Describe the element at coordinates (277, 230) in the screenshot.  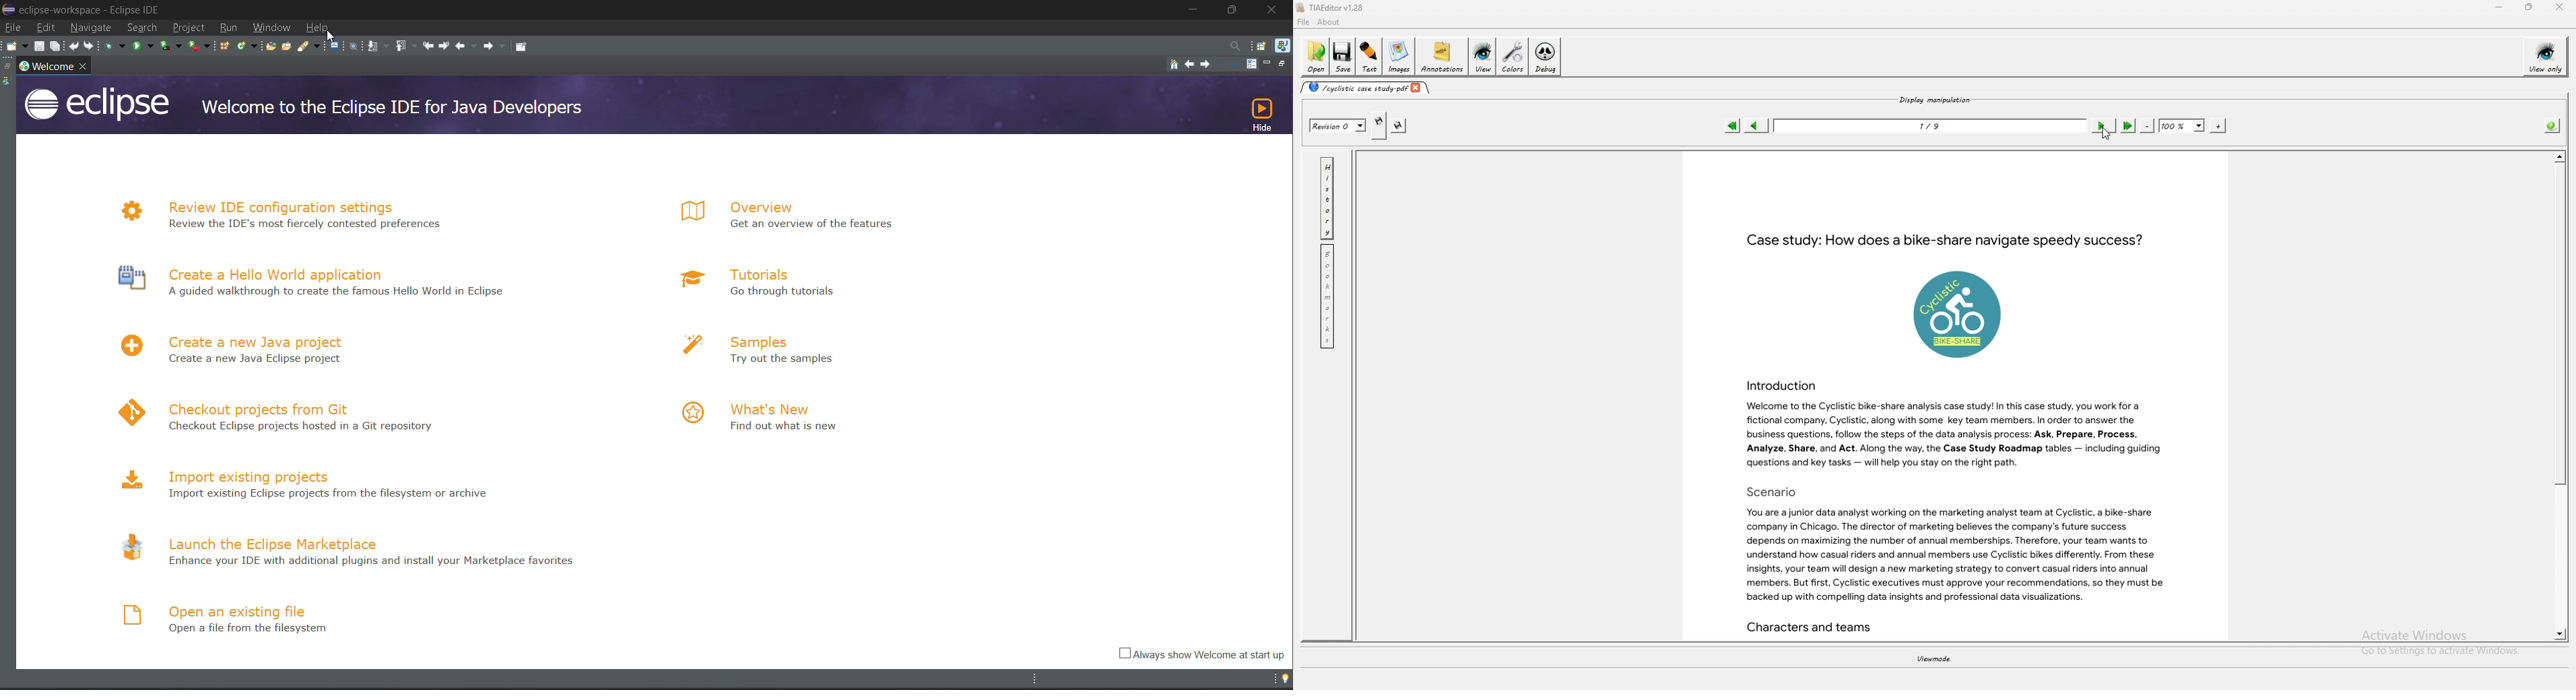
I see `Review the IDE's most fiercely contested preferences` at that location.